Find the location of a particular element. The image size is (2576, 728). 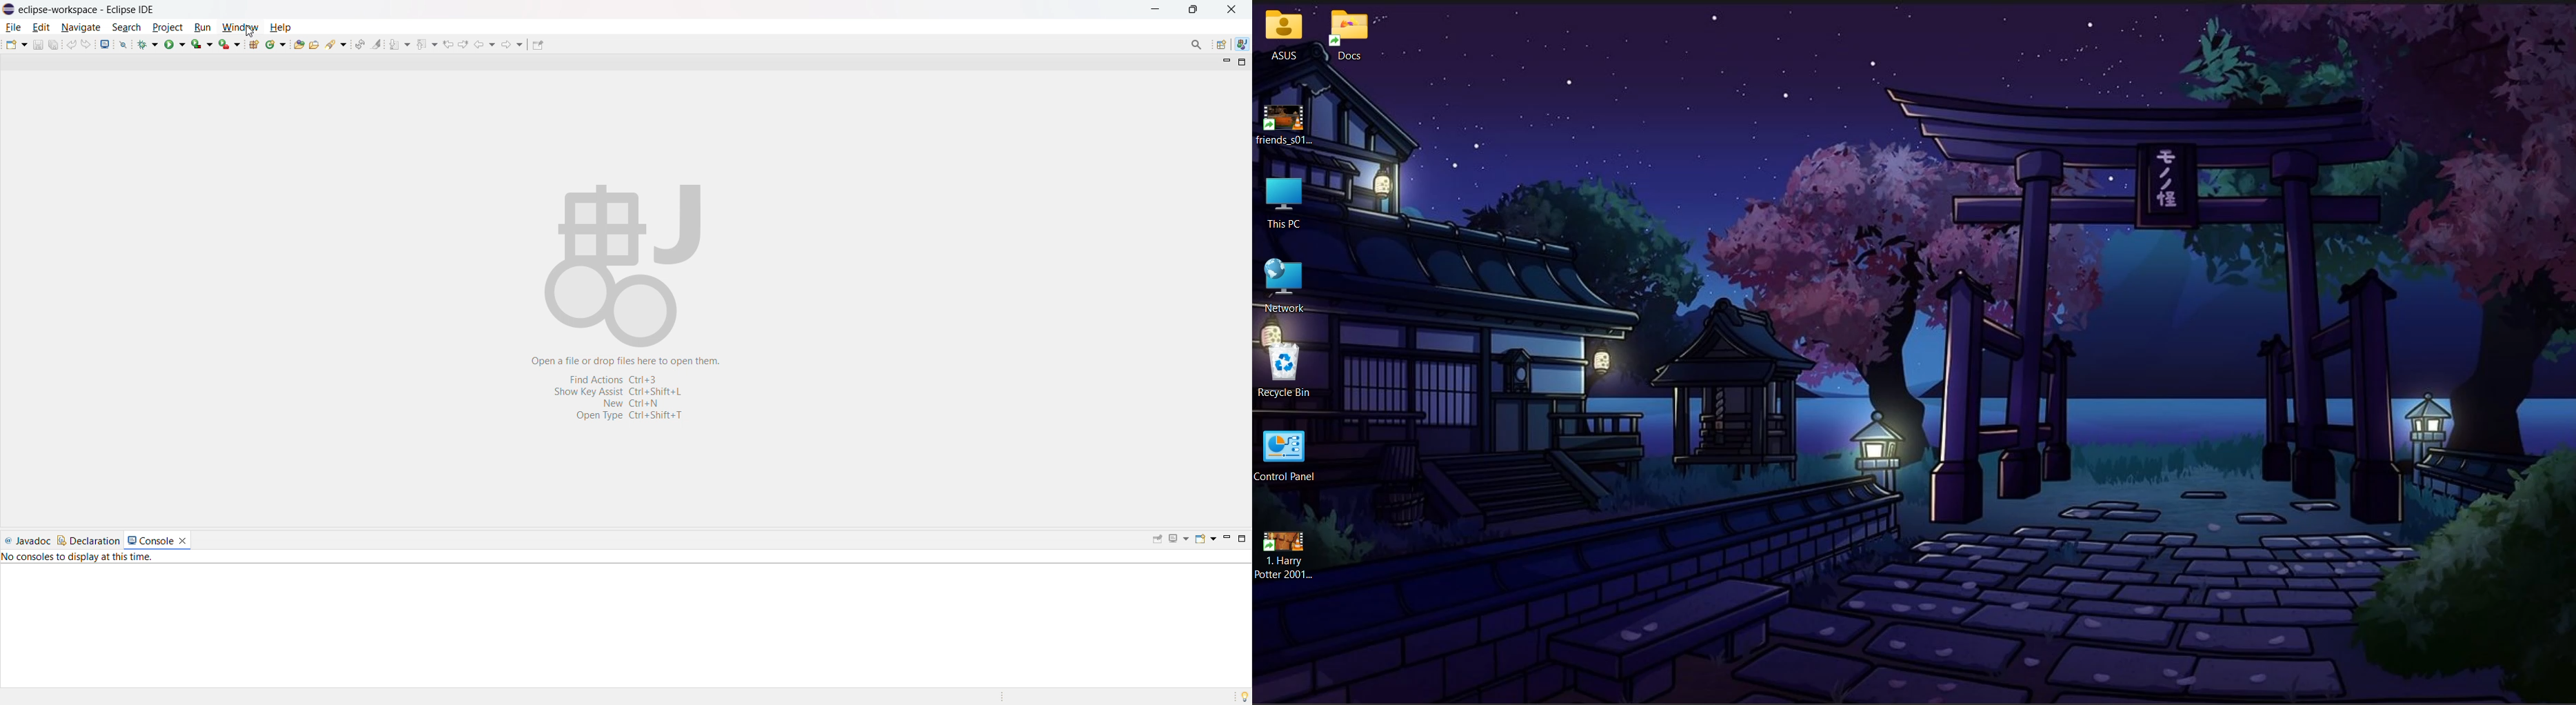

edit is located at coordinates (42, 27).